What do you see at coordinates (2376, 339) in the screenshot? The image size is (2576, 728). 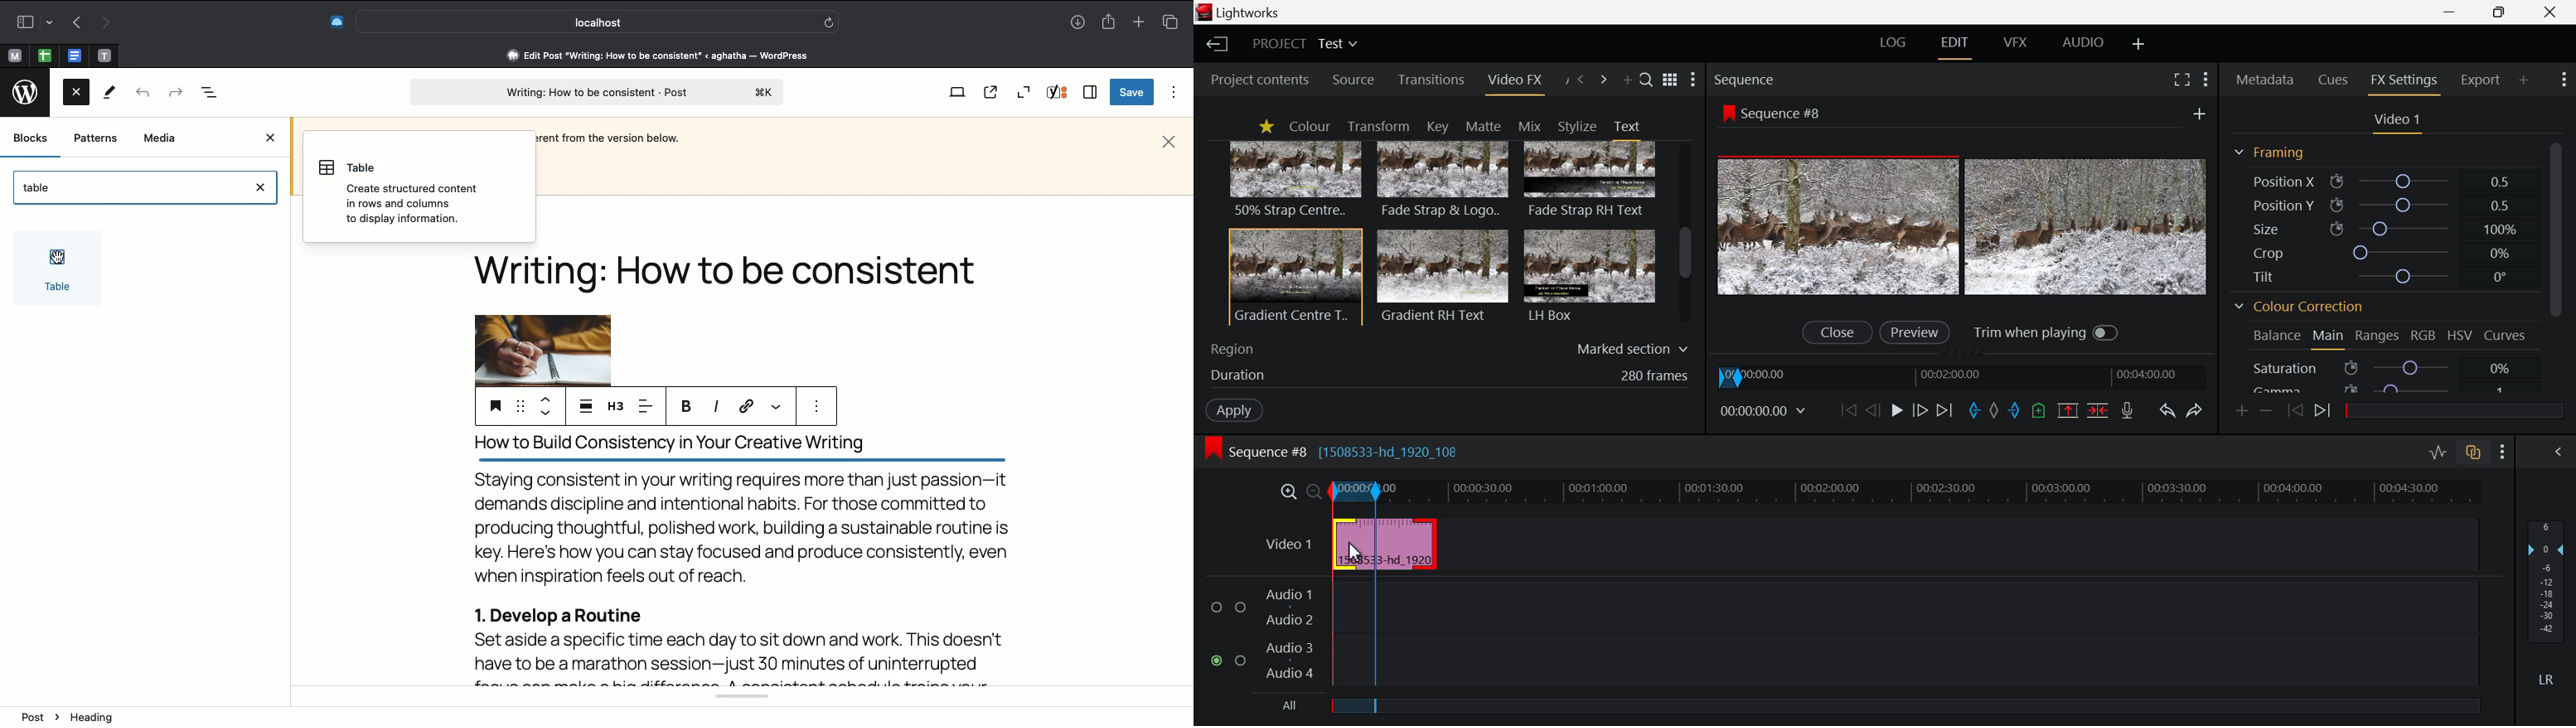 I see `Ranges` at bounding box center [2376, 339].